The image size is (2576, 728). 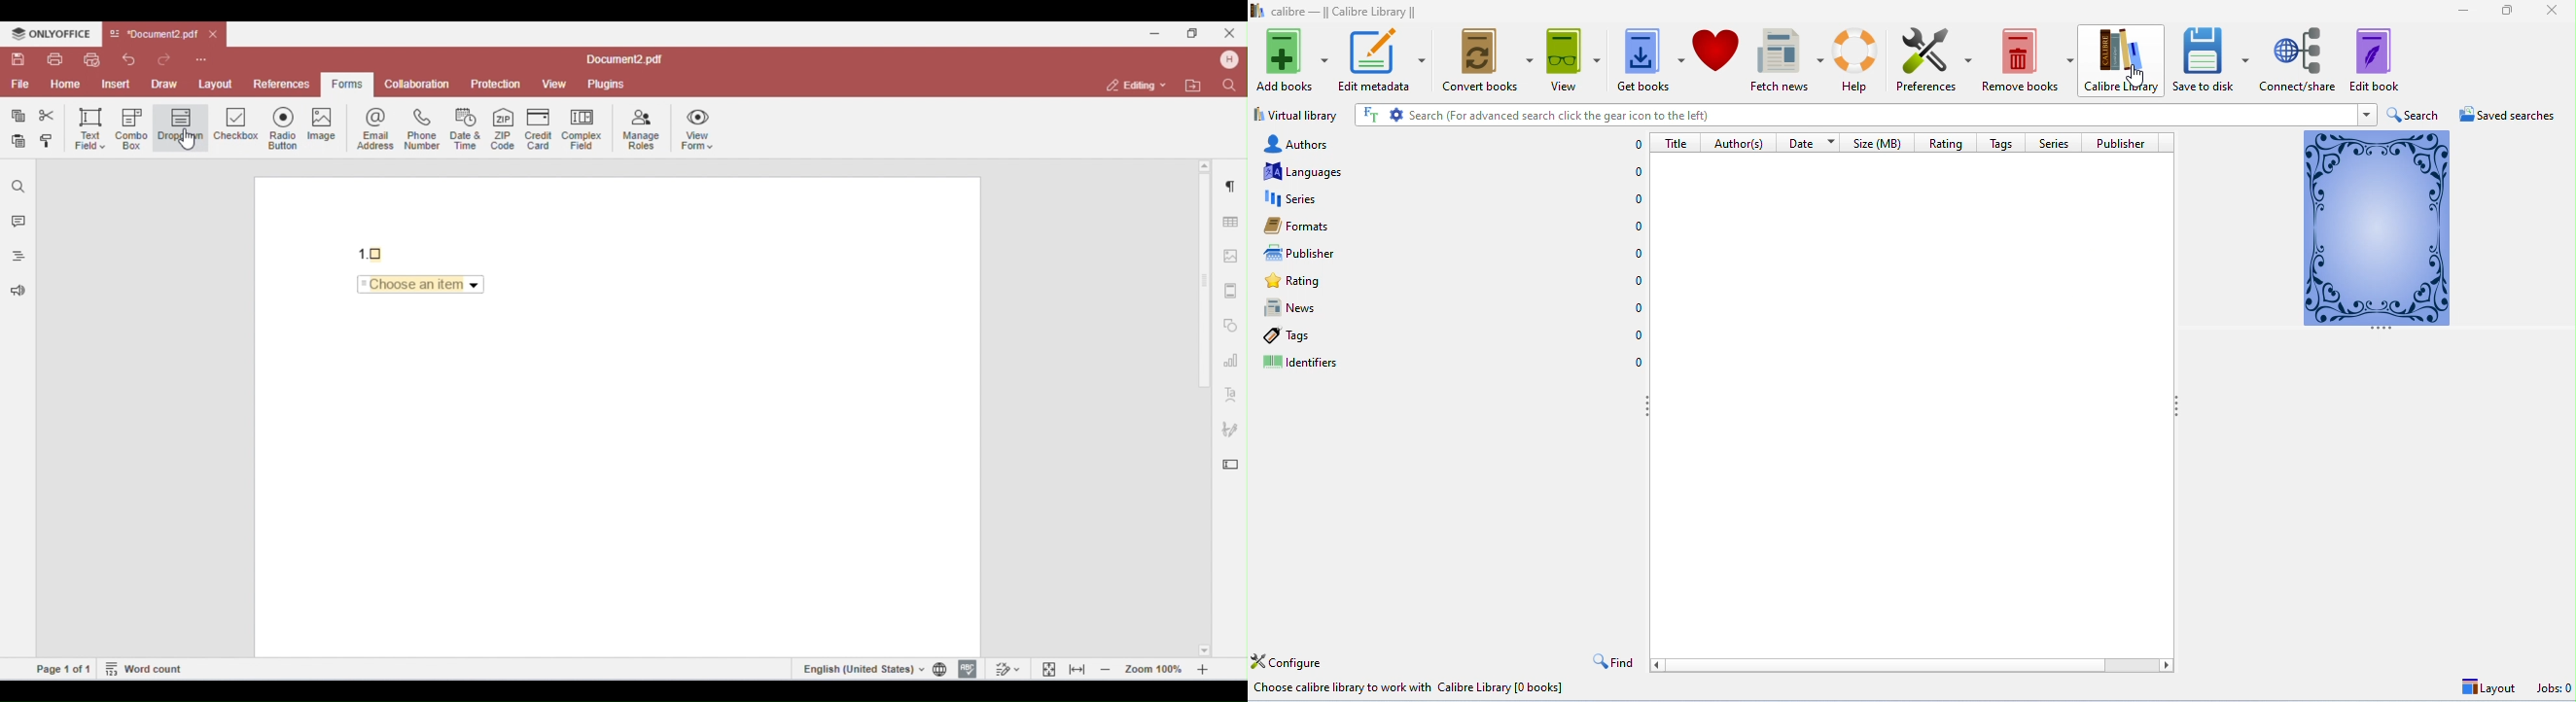 What do you see at coordinates (2377, 228) in the screenshot?
I see `book cover` at bounding box center [2377, 228].